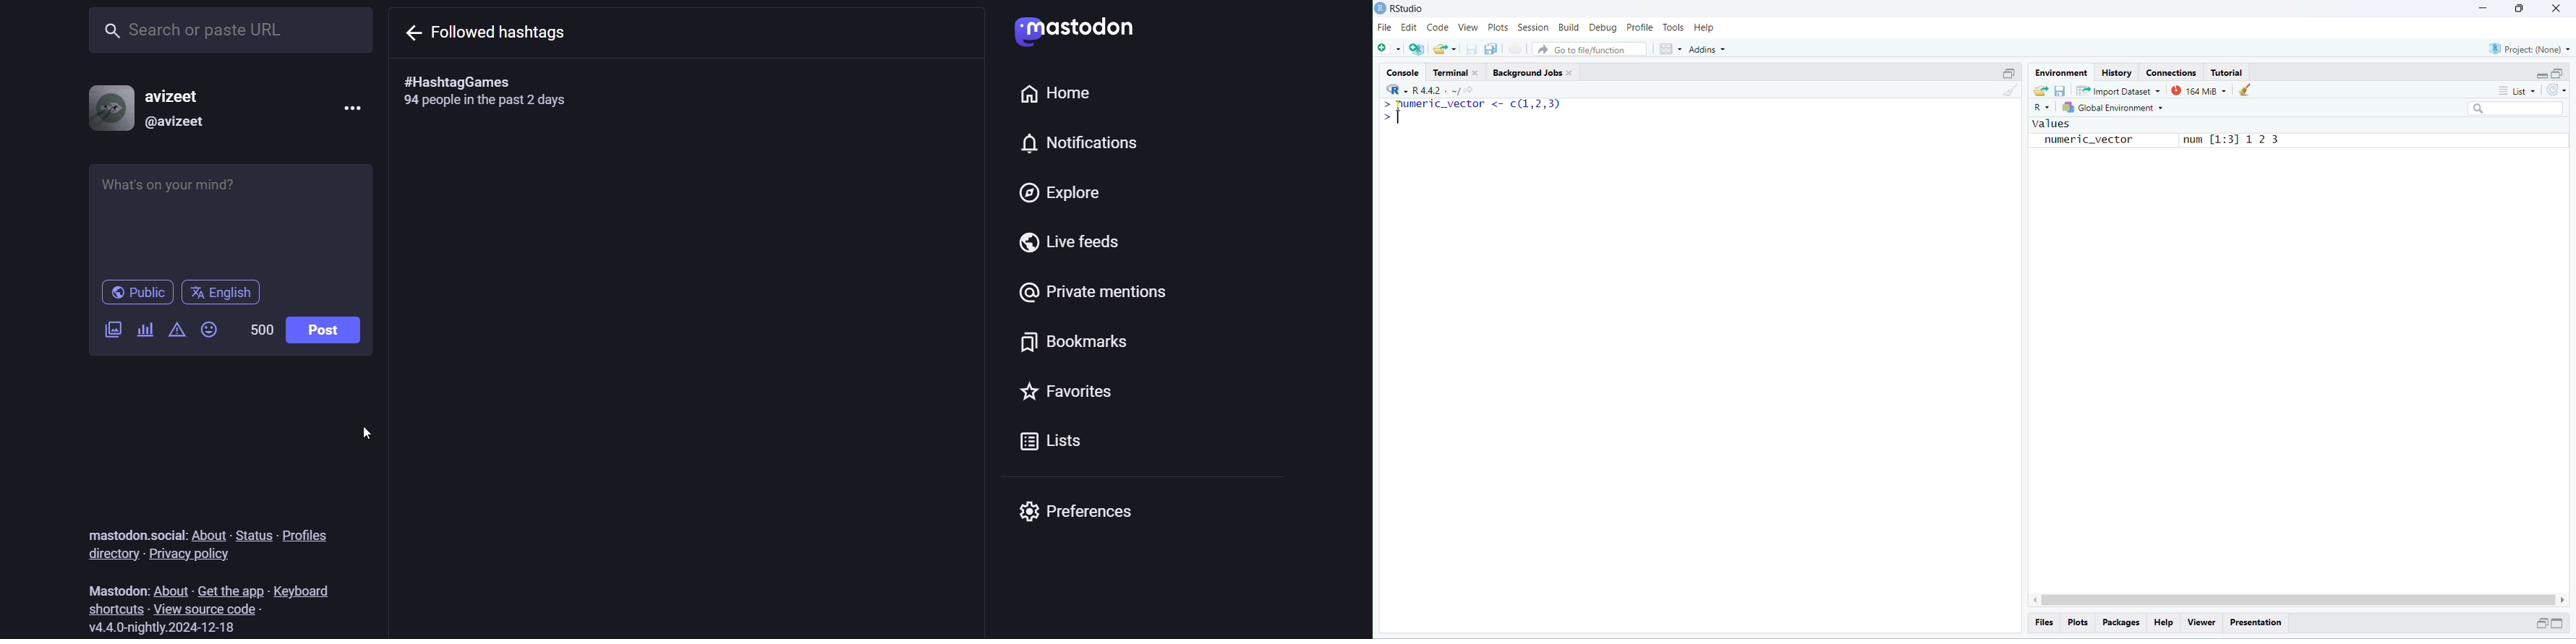  What do you see at coordinates (1473, 105) in the screenshot?
I see `numeric_vector <- c(1,2,3p` at bounding box center [1473, 105].